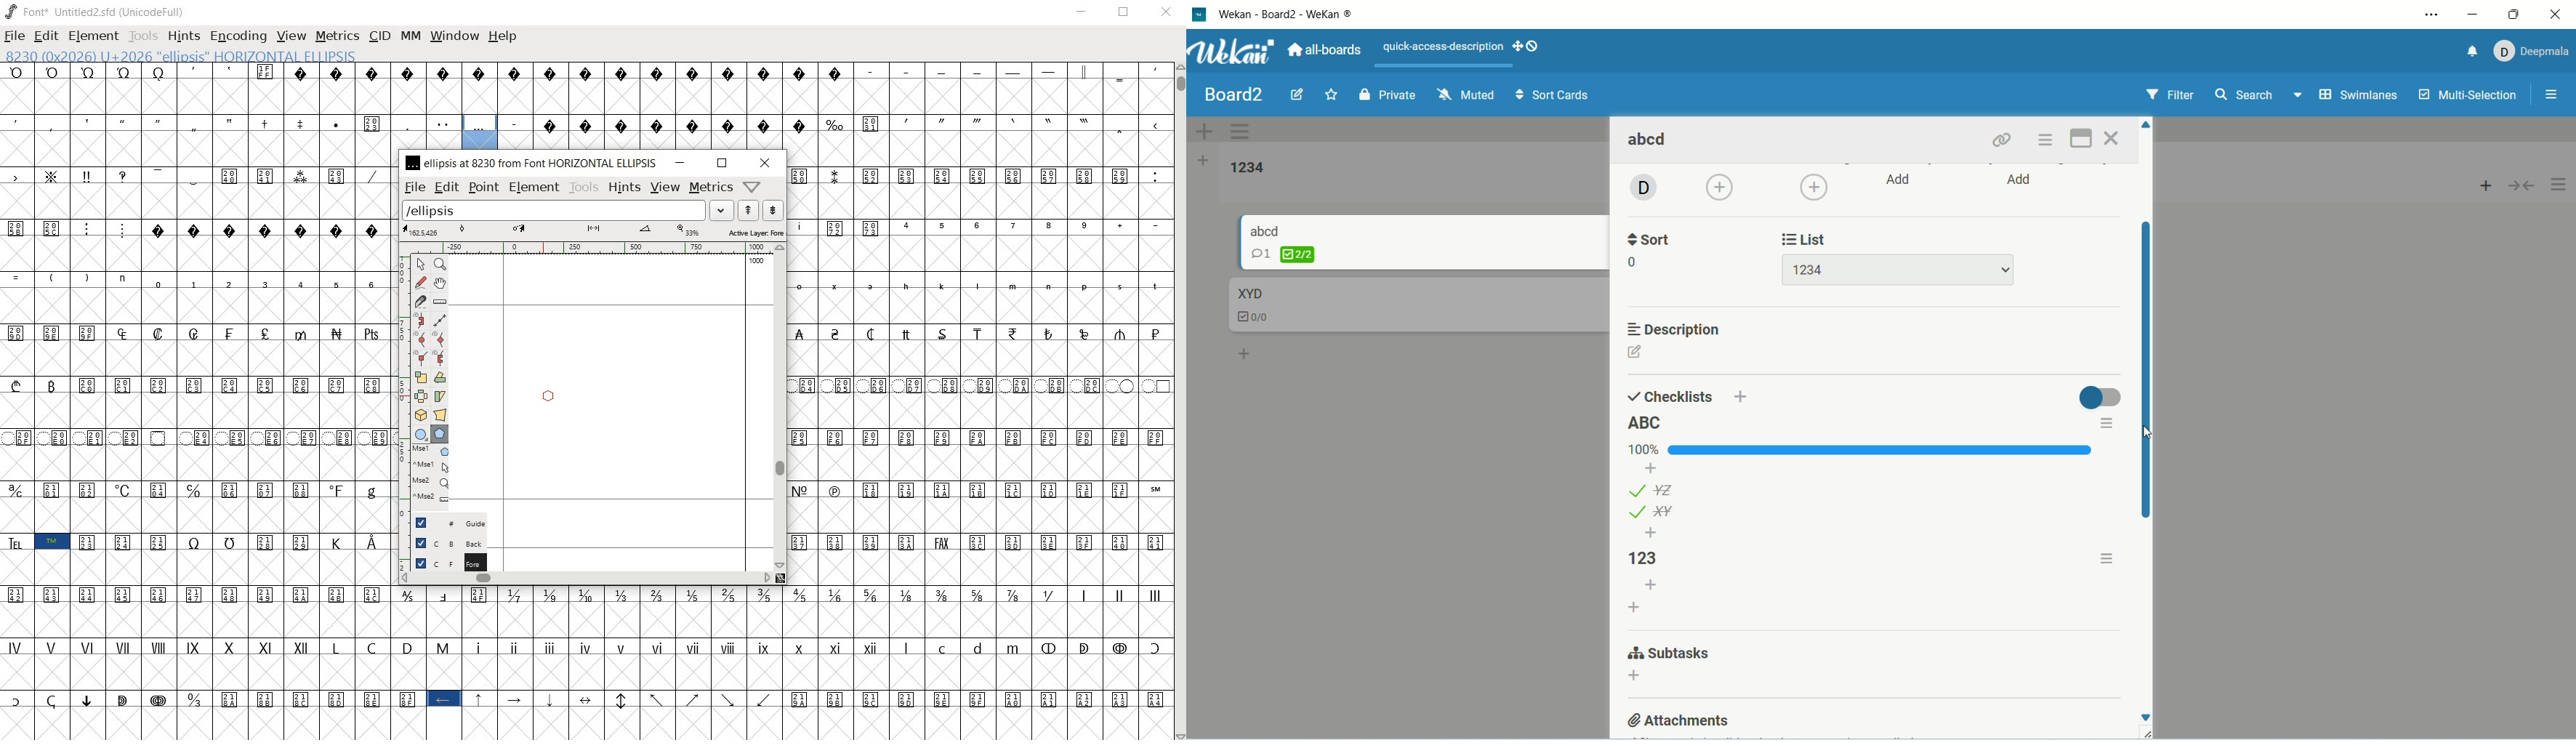 The height and width of the screenshot is (756, 2576). I want to click on active layer: FOREGROUND, so click(595, 231).